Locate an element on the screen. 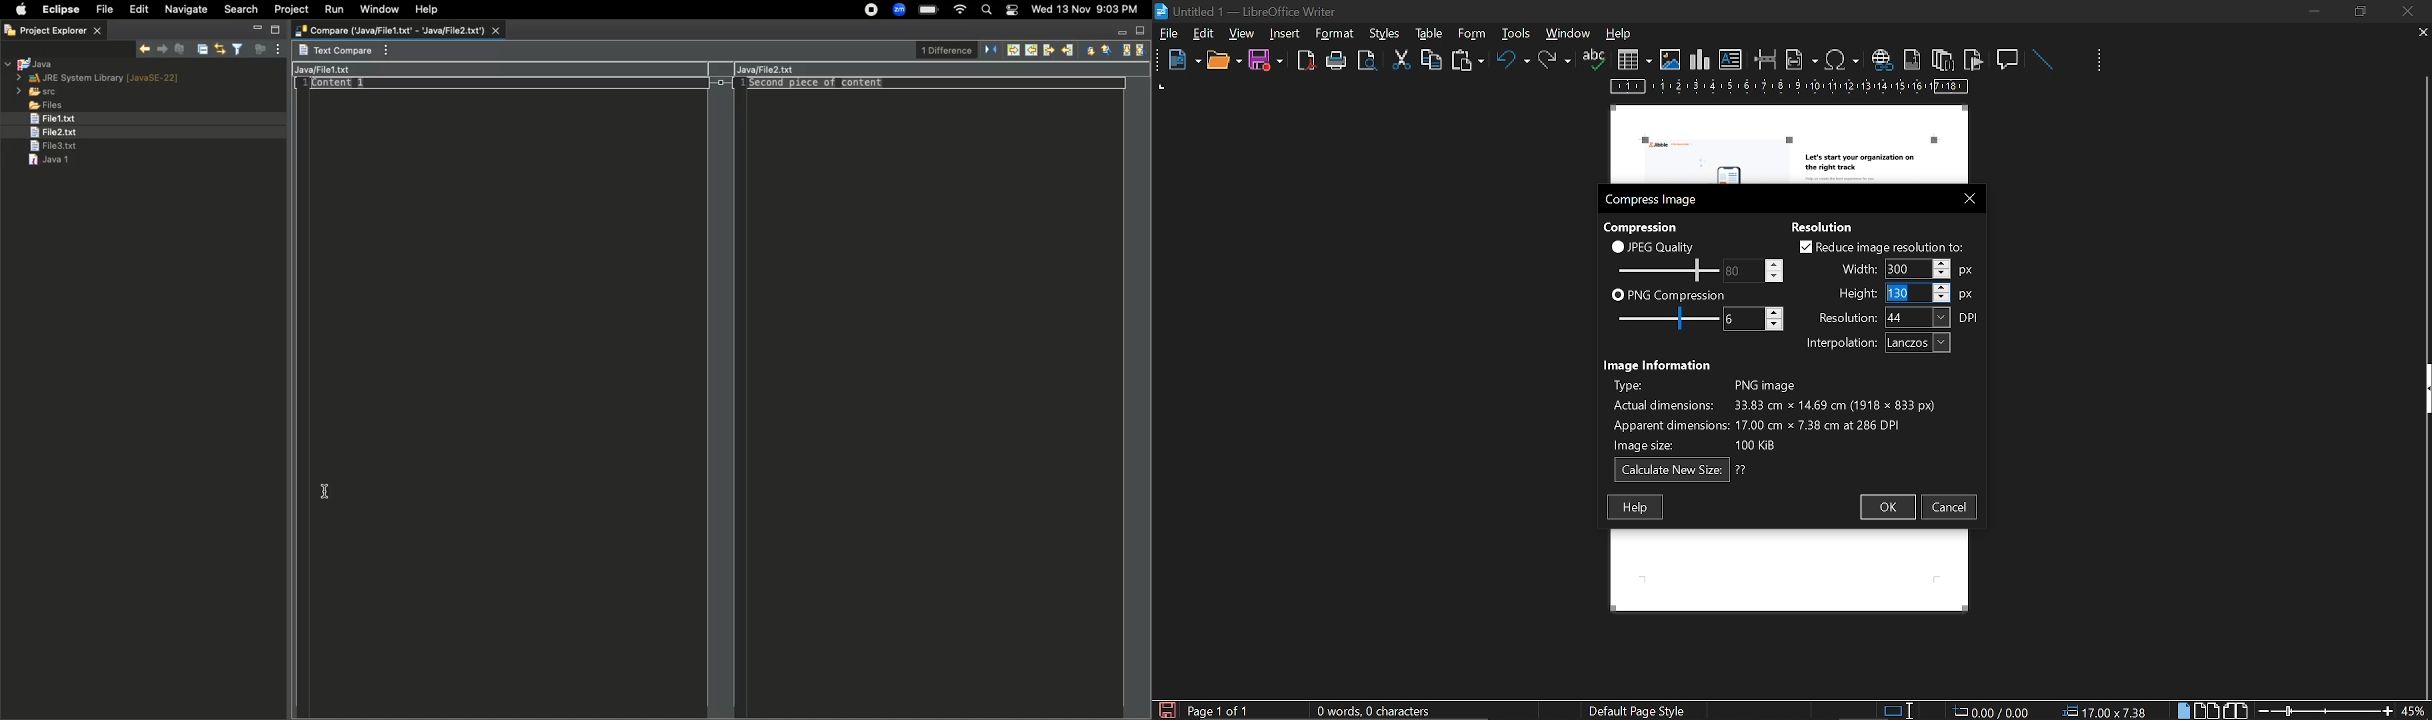 The image size is (2436, 728). restore down is located at coordinates (2363, 11).